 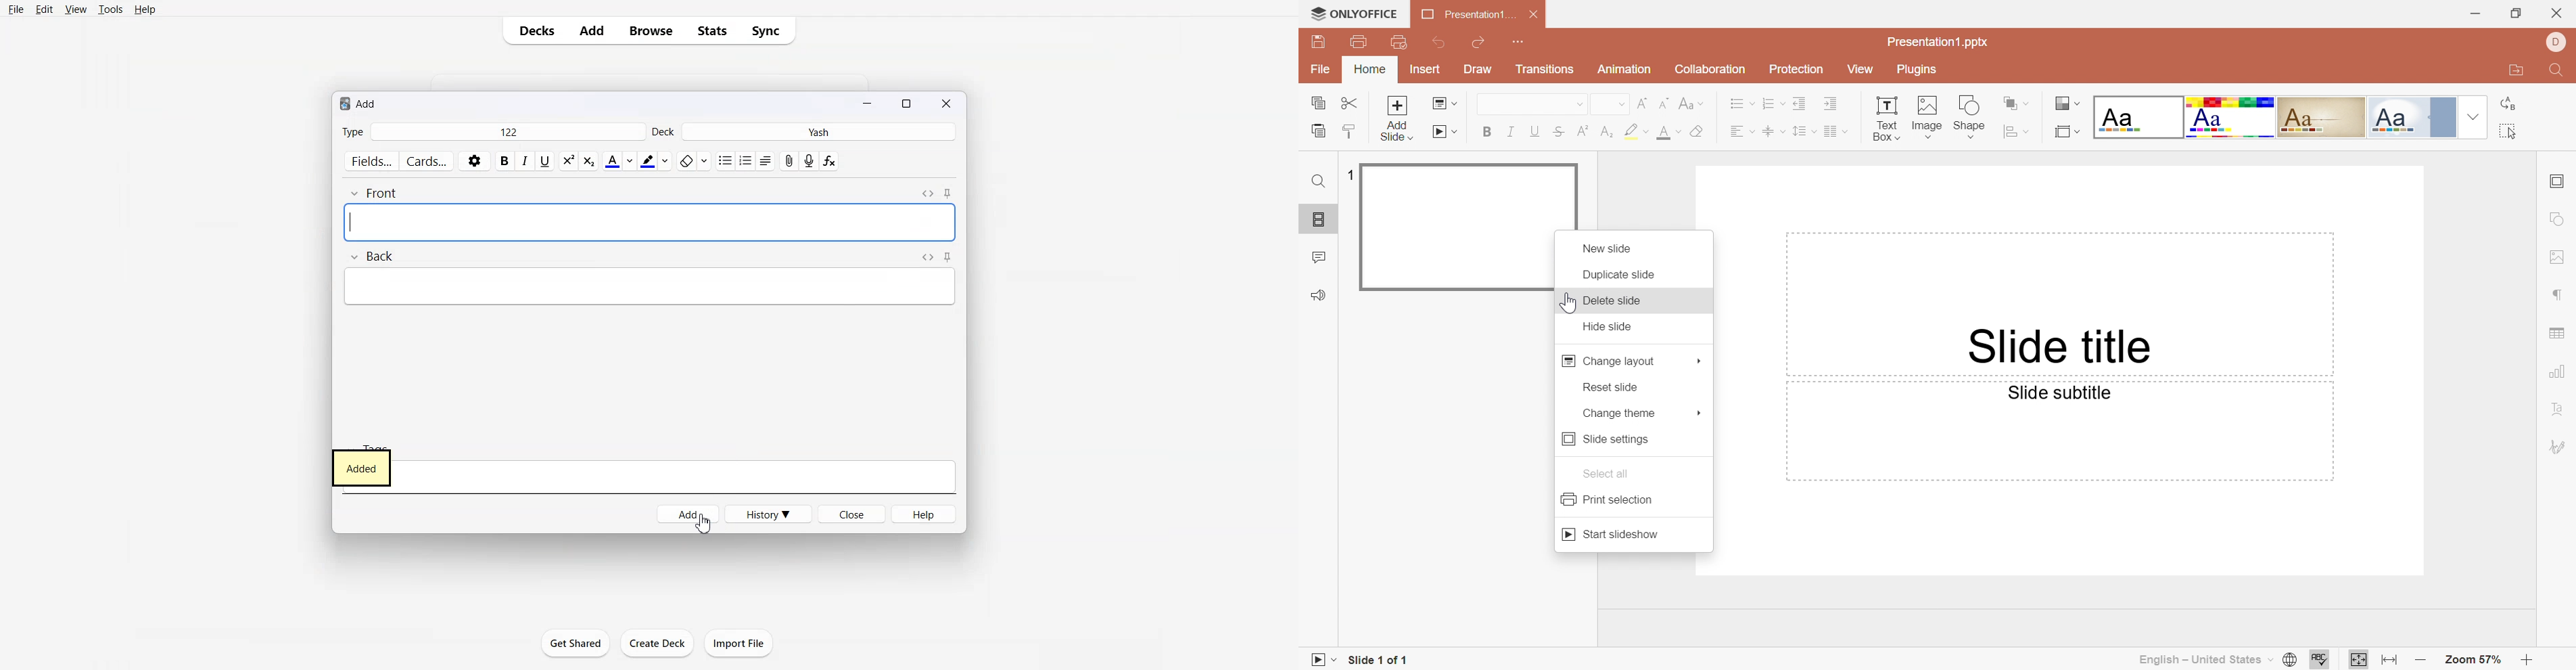 What do you see at coordinates (1846, 132) in the screenshot?
I see `Drop Down` at bounding box center [1846, 132].